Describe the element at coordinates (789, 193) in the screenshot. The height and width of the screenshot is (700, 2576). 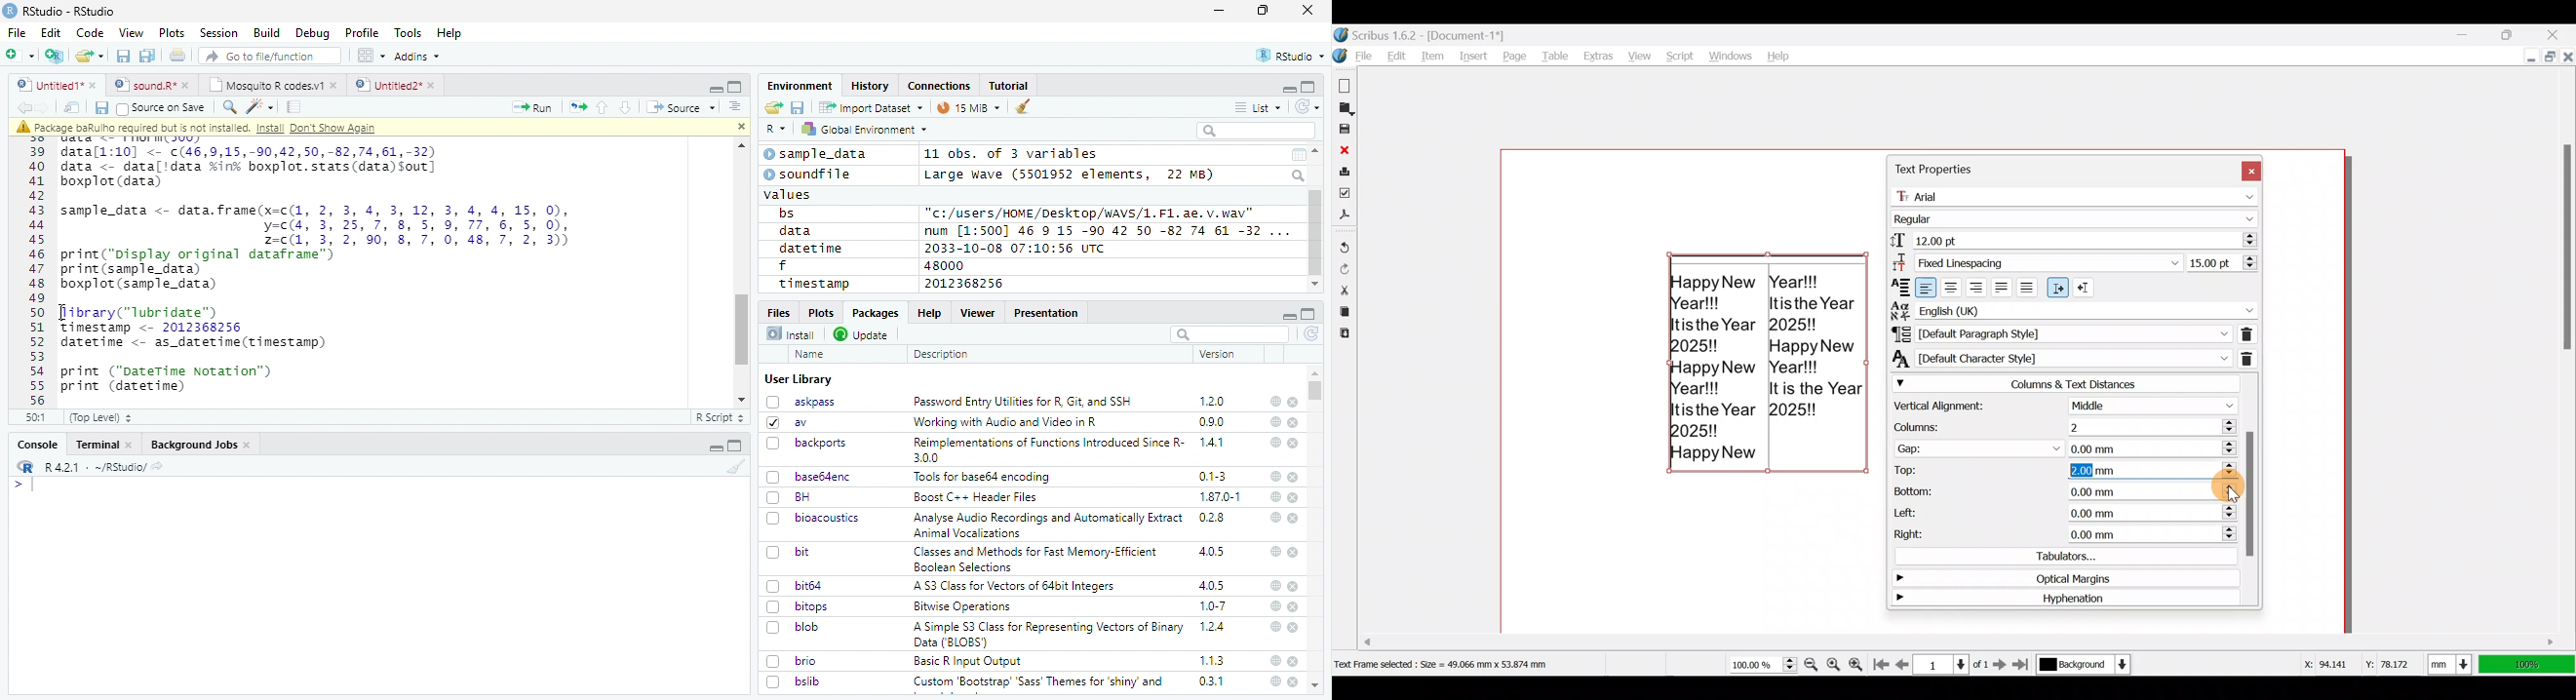
I see `values` at that location.